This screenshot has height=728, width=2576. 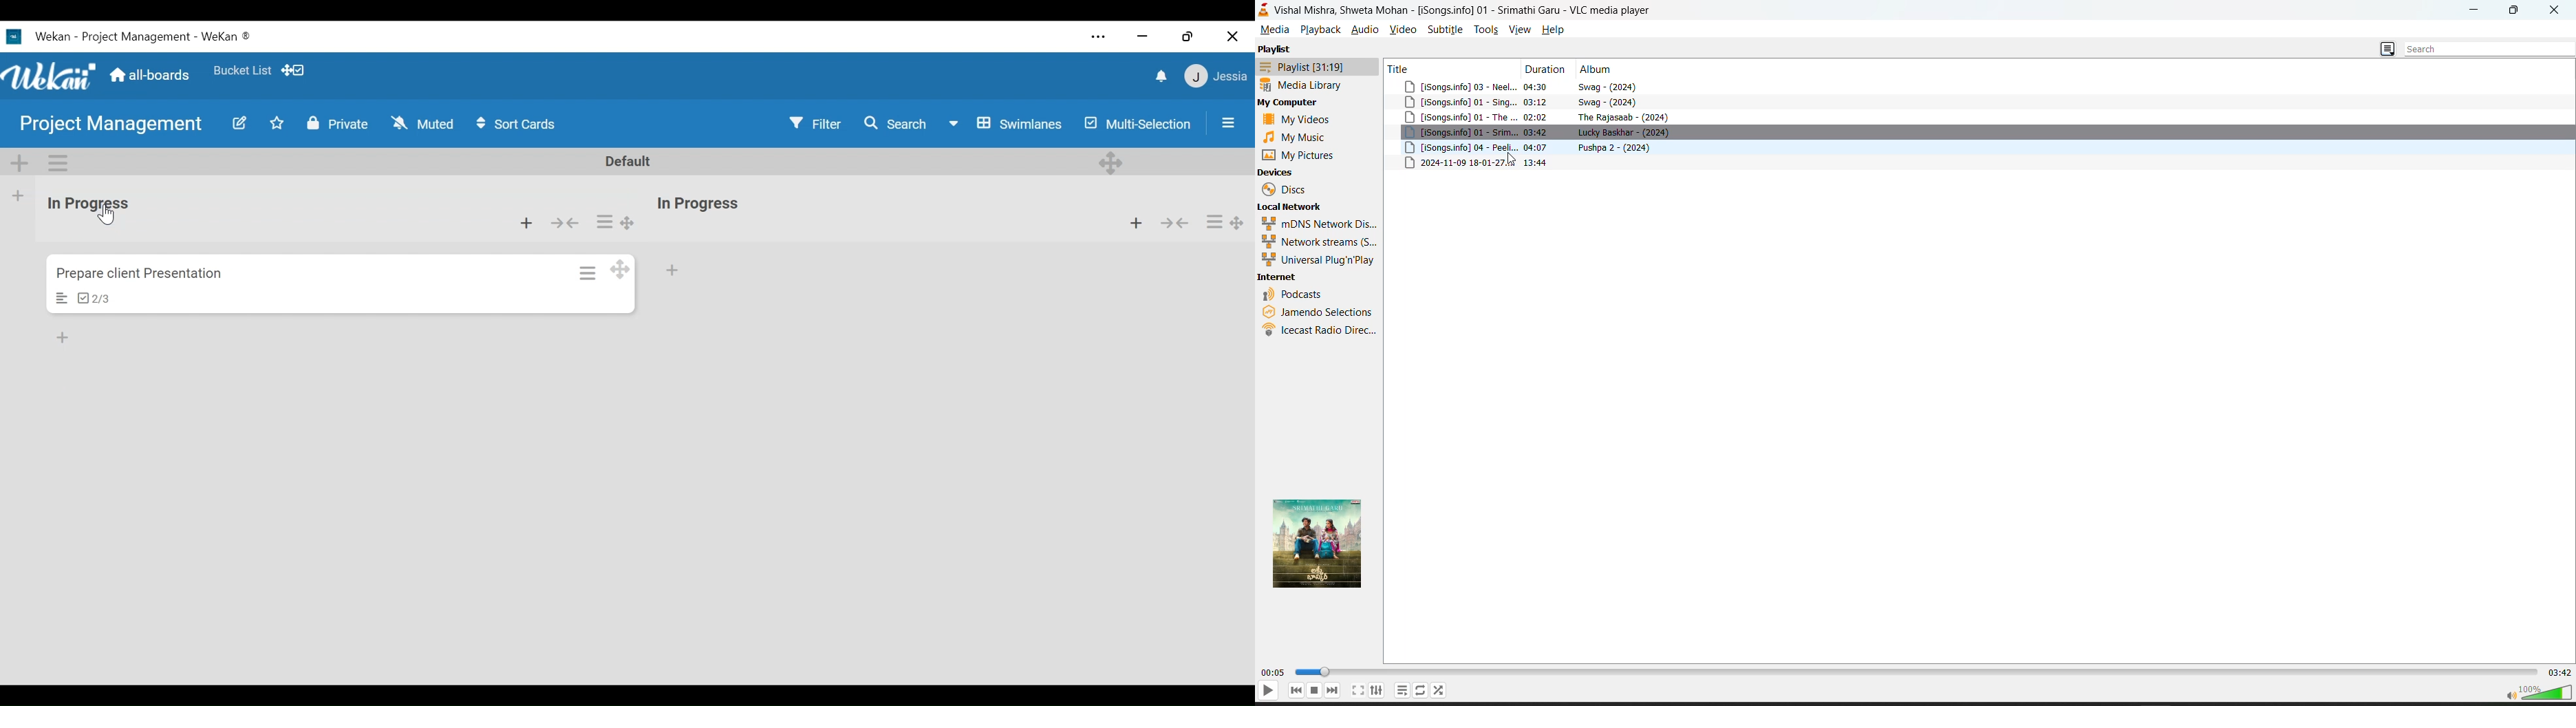 What do you see at coordinates (1559, 30) in the screenshot?
I see `help` at bounding box center [1559, 30].